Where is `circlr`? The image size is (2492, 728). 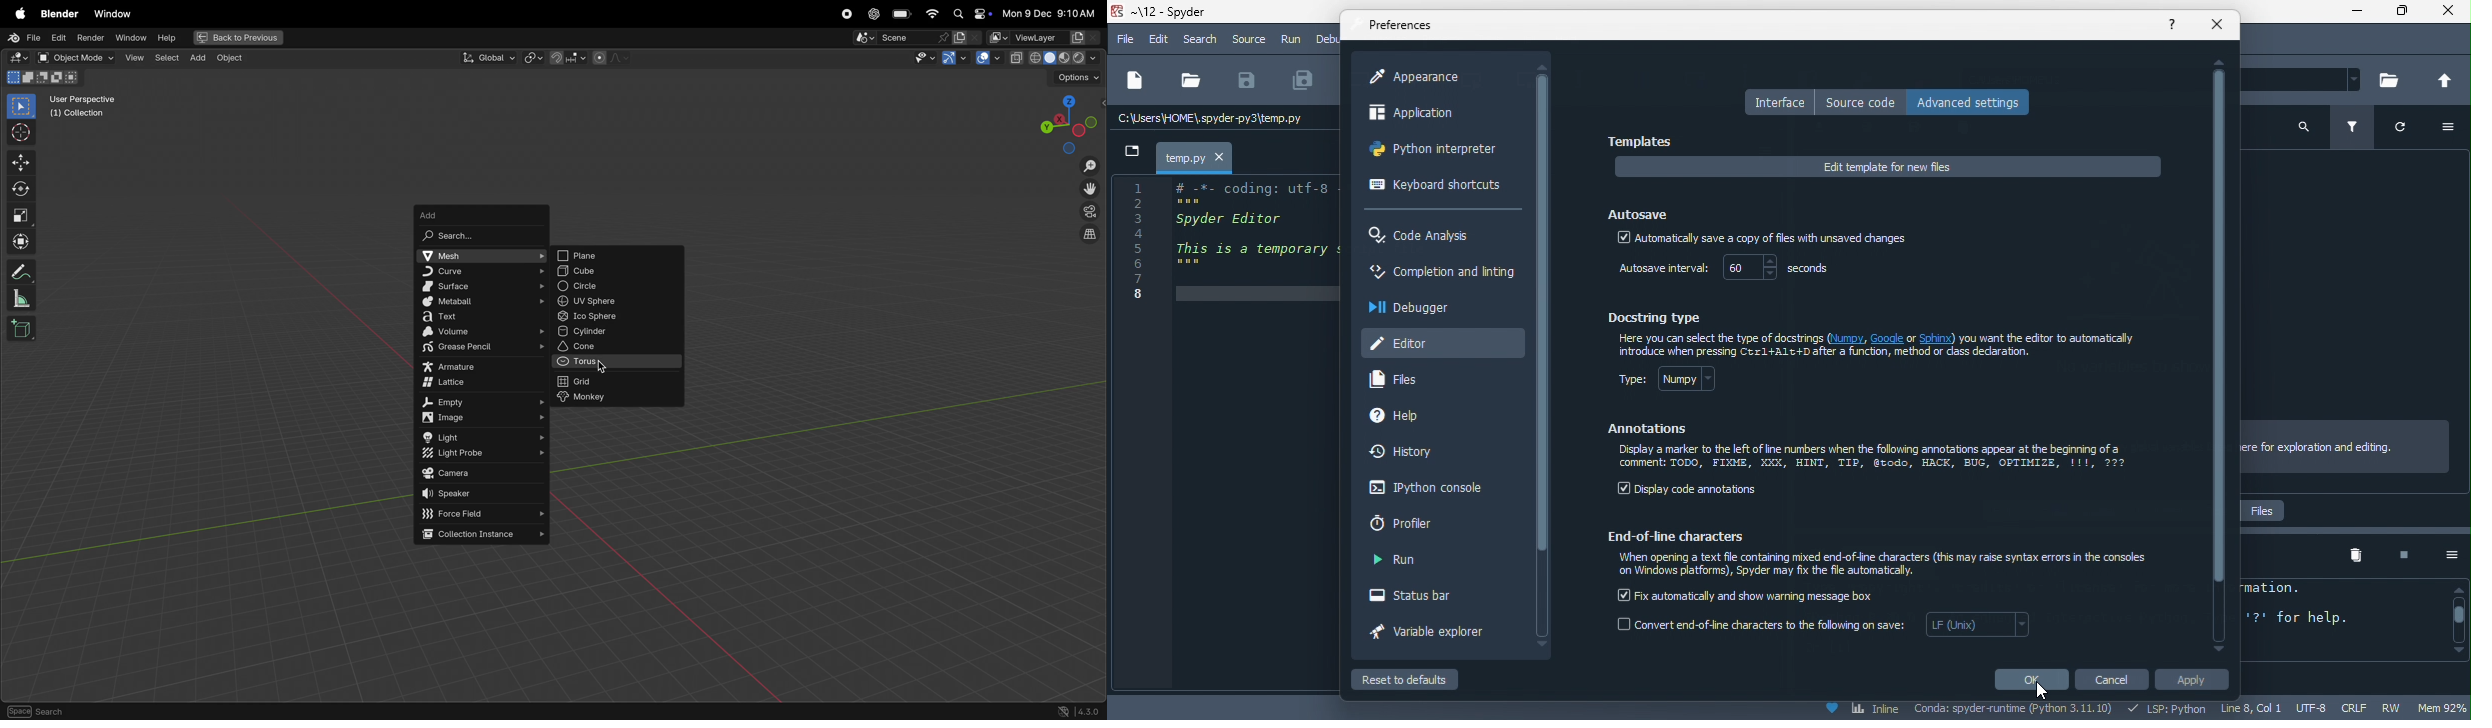 circlr is located at coordinates (617, 286).